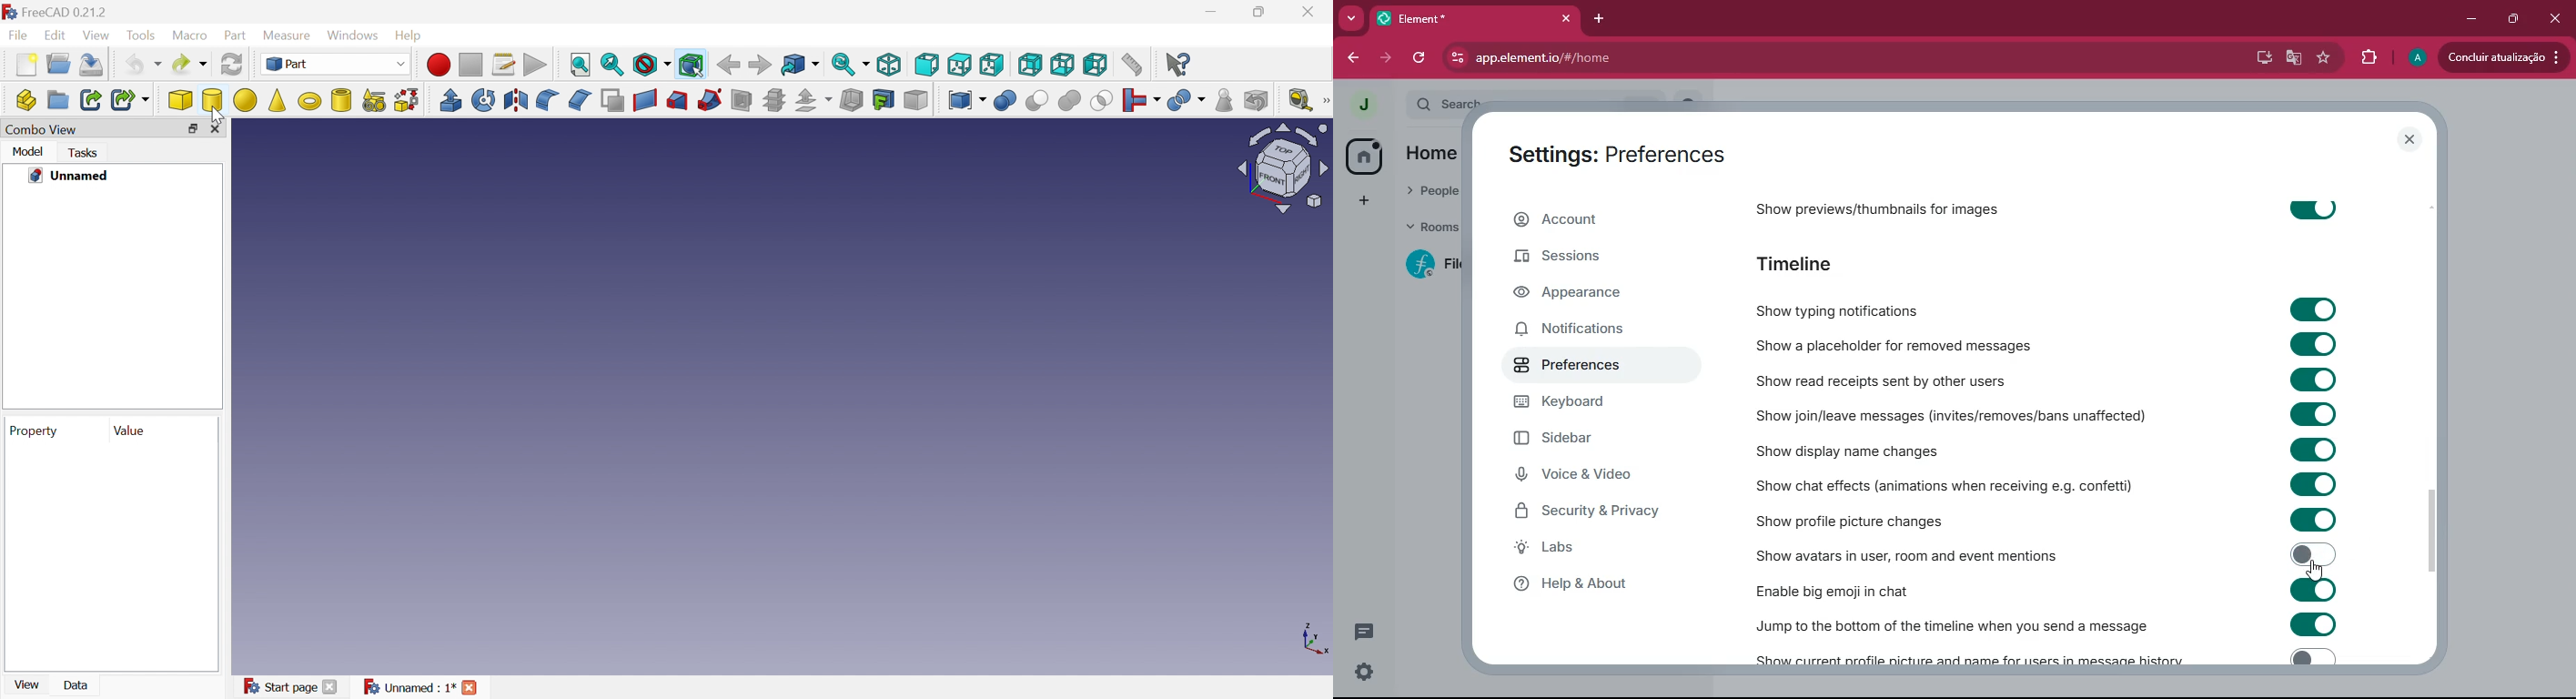  What do you see at coordinates (2294, 60) in the screenshot?
I see `google translate` at bounding box center [2294, 60].